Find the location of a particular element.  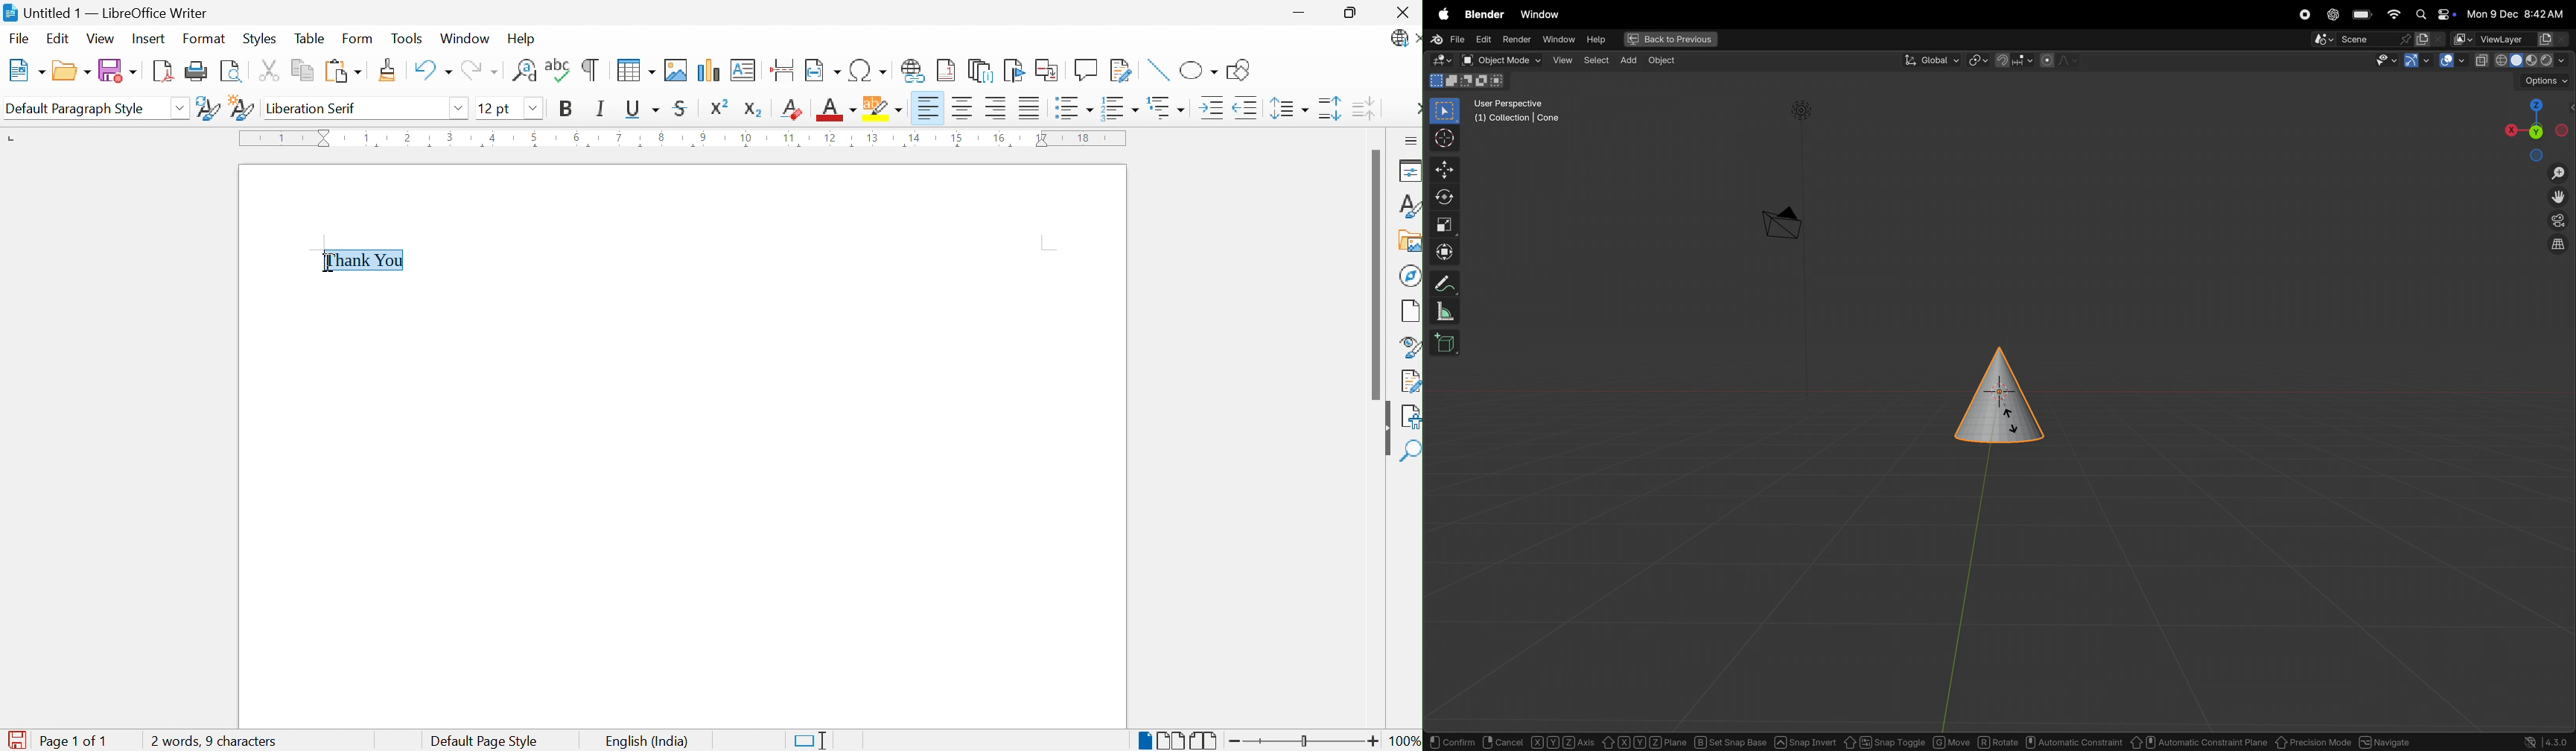

view port shading is located at coordinates (2526, 59).